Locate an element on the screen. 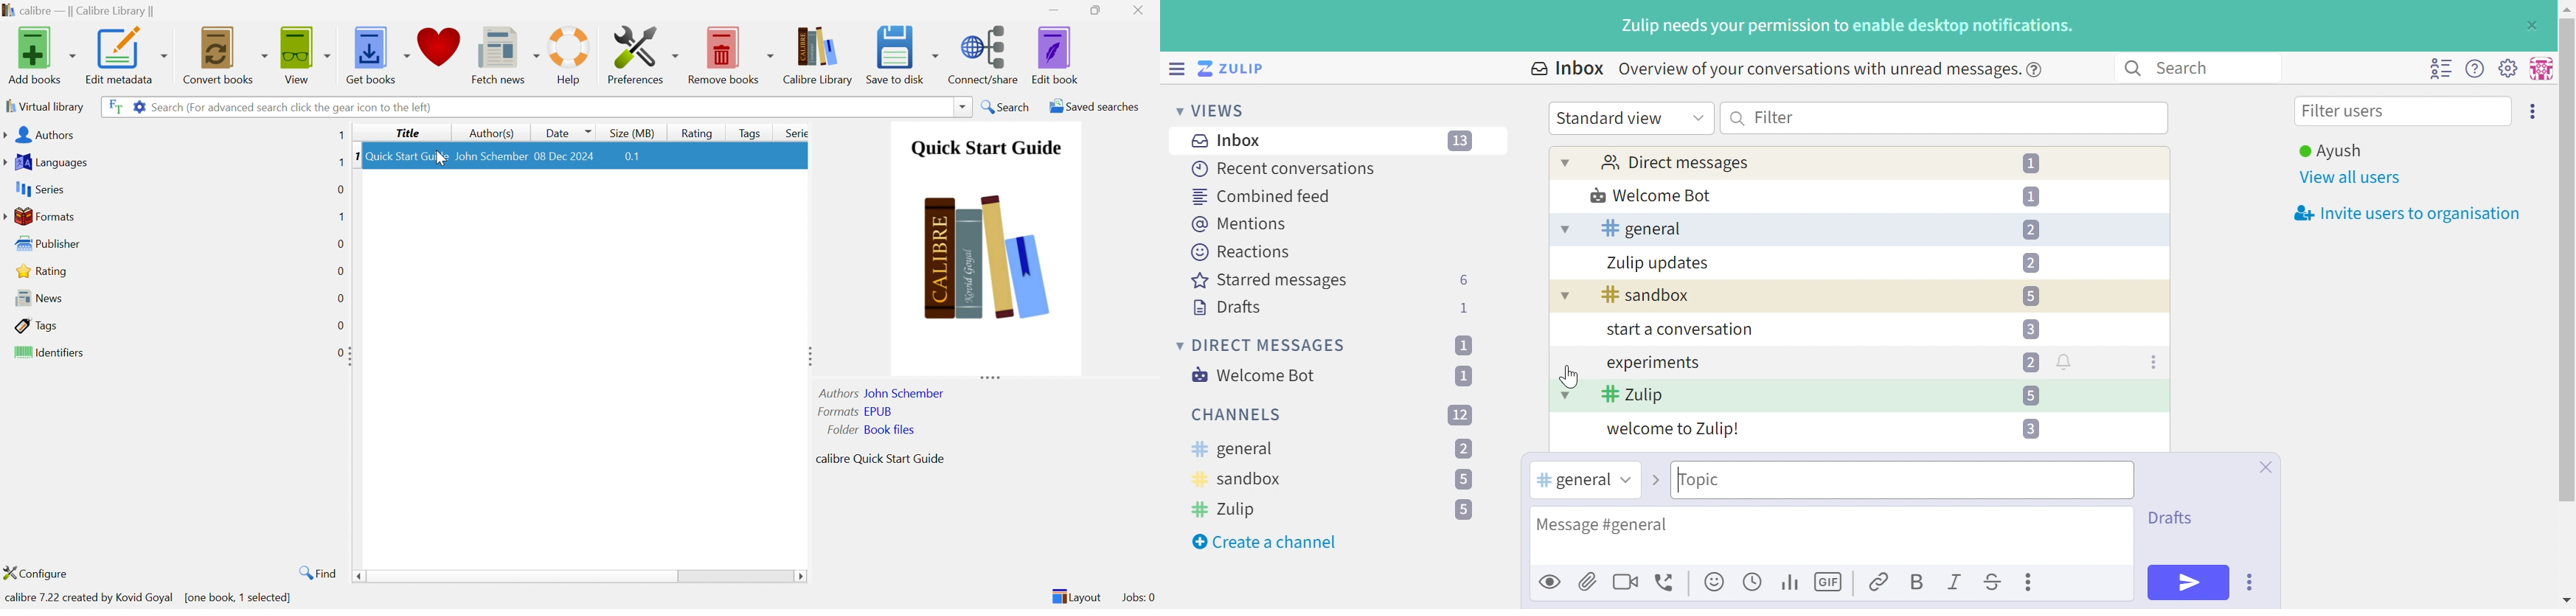 The width and height of the screenshot is (2576, 616). CHANNELS is located at coordinates (1237, 415).